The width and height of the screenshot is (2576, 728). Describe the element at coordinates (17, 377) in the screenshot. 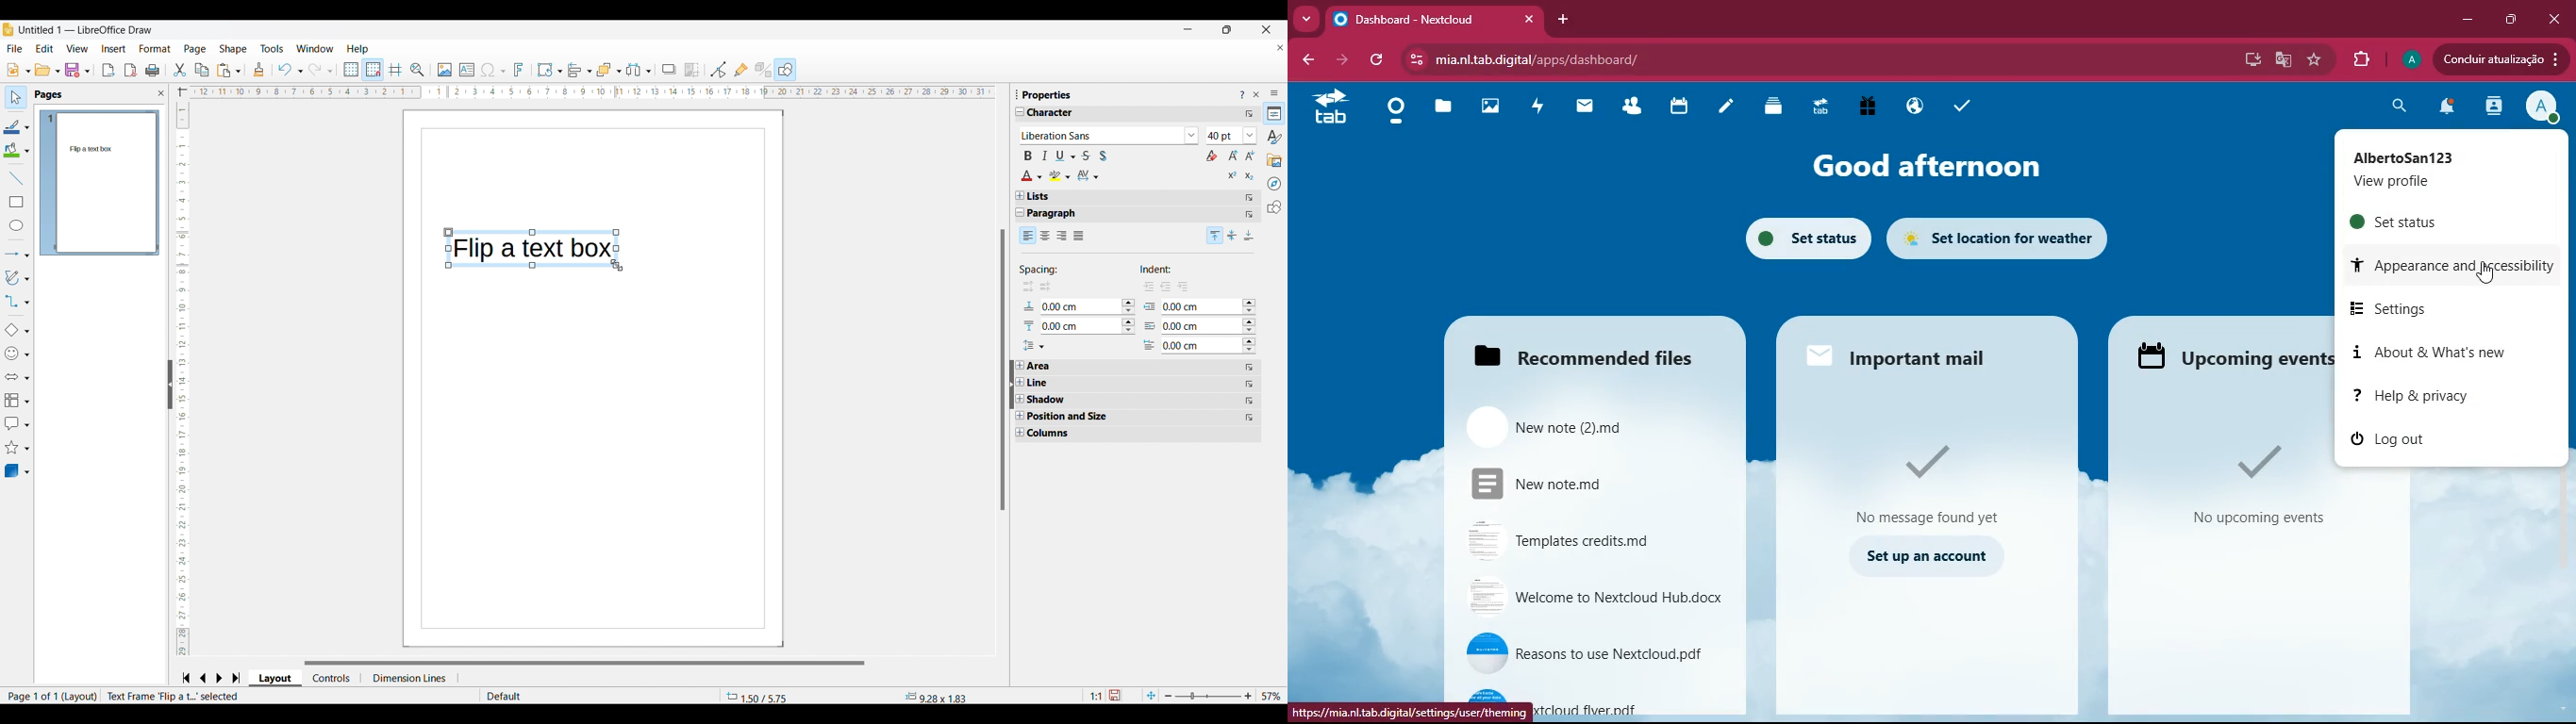

I see `Block arrow options` at that location.